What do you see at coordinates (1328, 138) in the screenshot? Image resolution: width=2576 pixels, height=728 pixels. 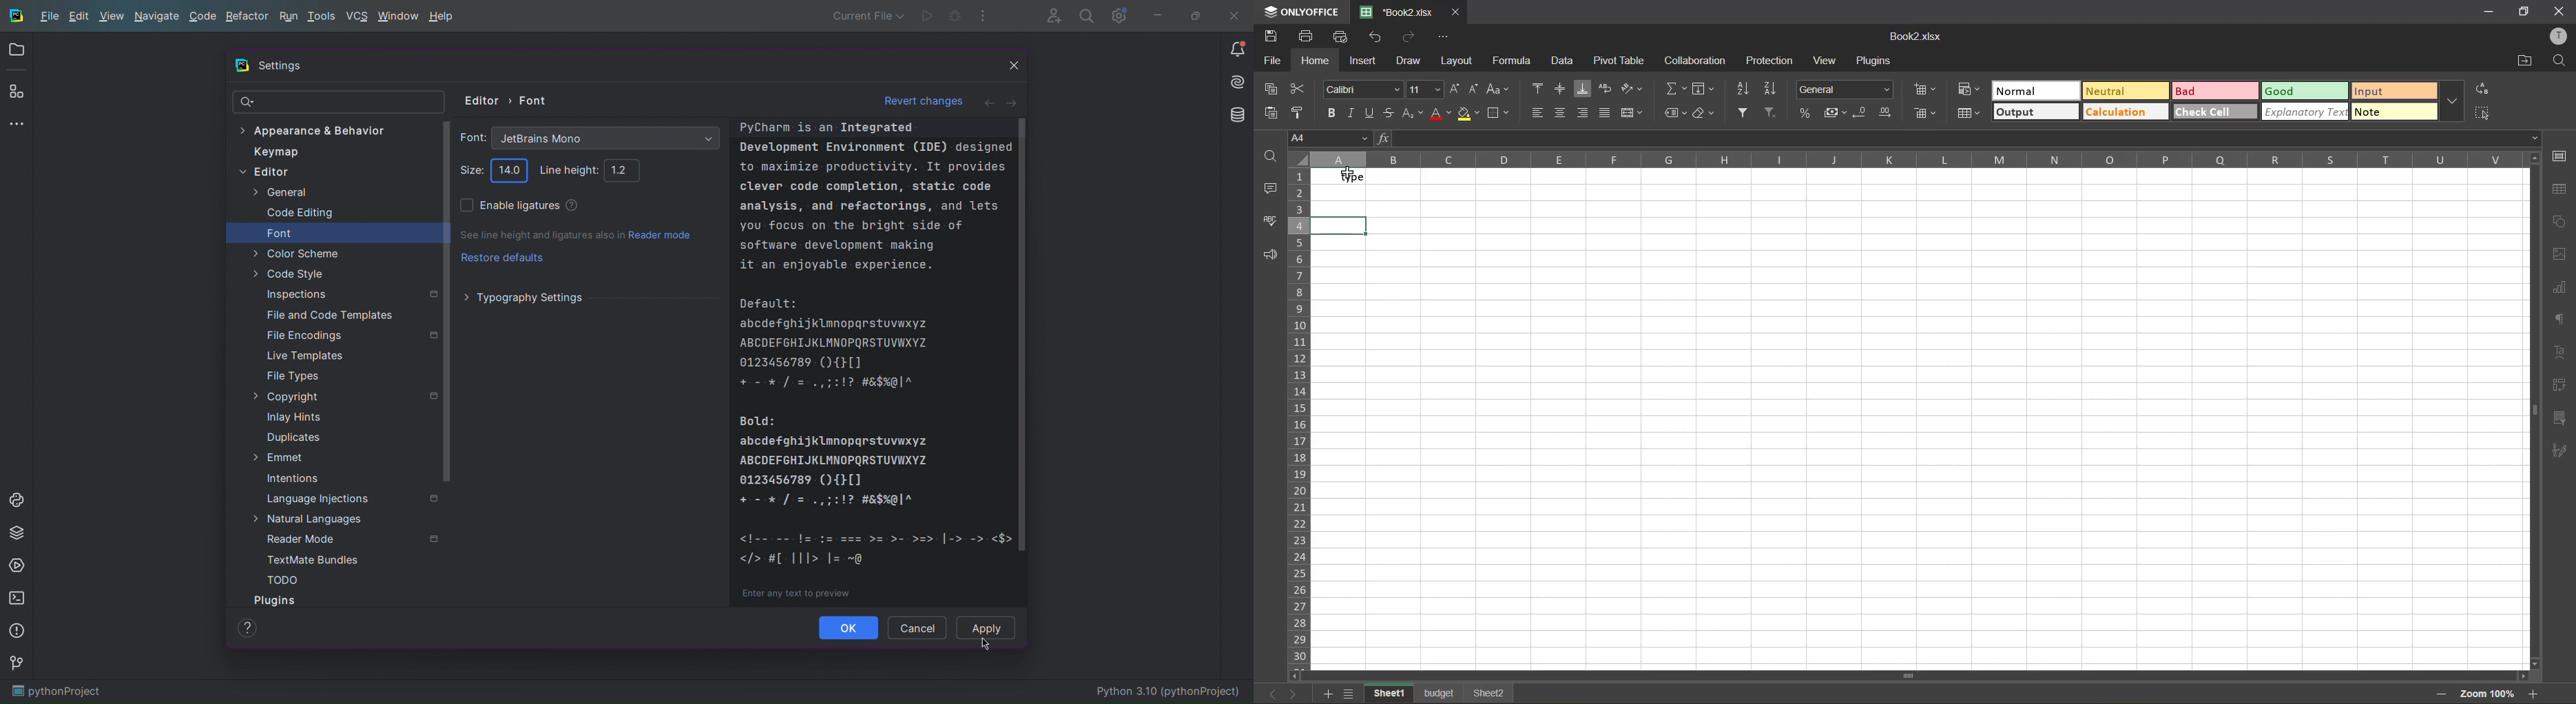 I see `cell address` at bounding box center [1328, 138].